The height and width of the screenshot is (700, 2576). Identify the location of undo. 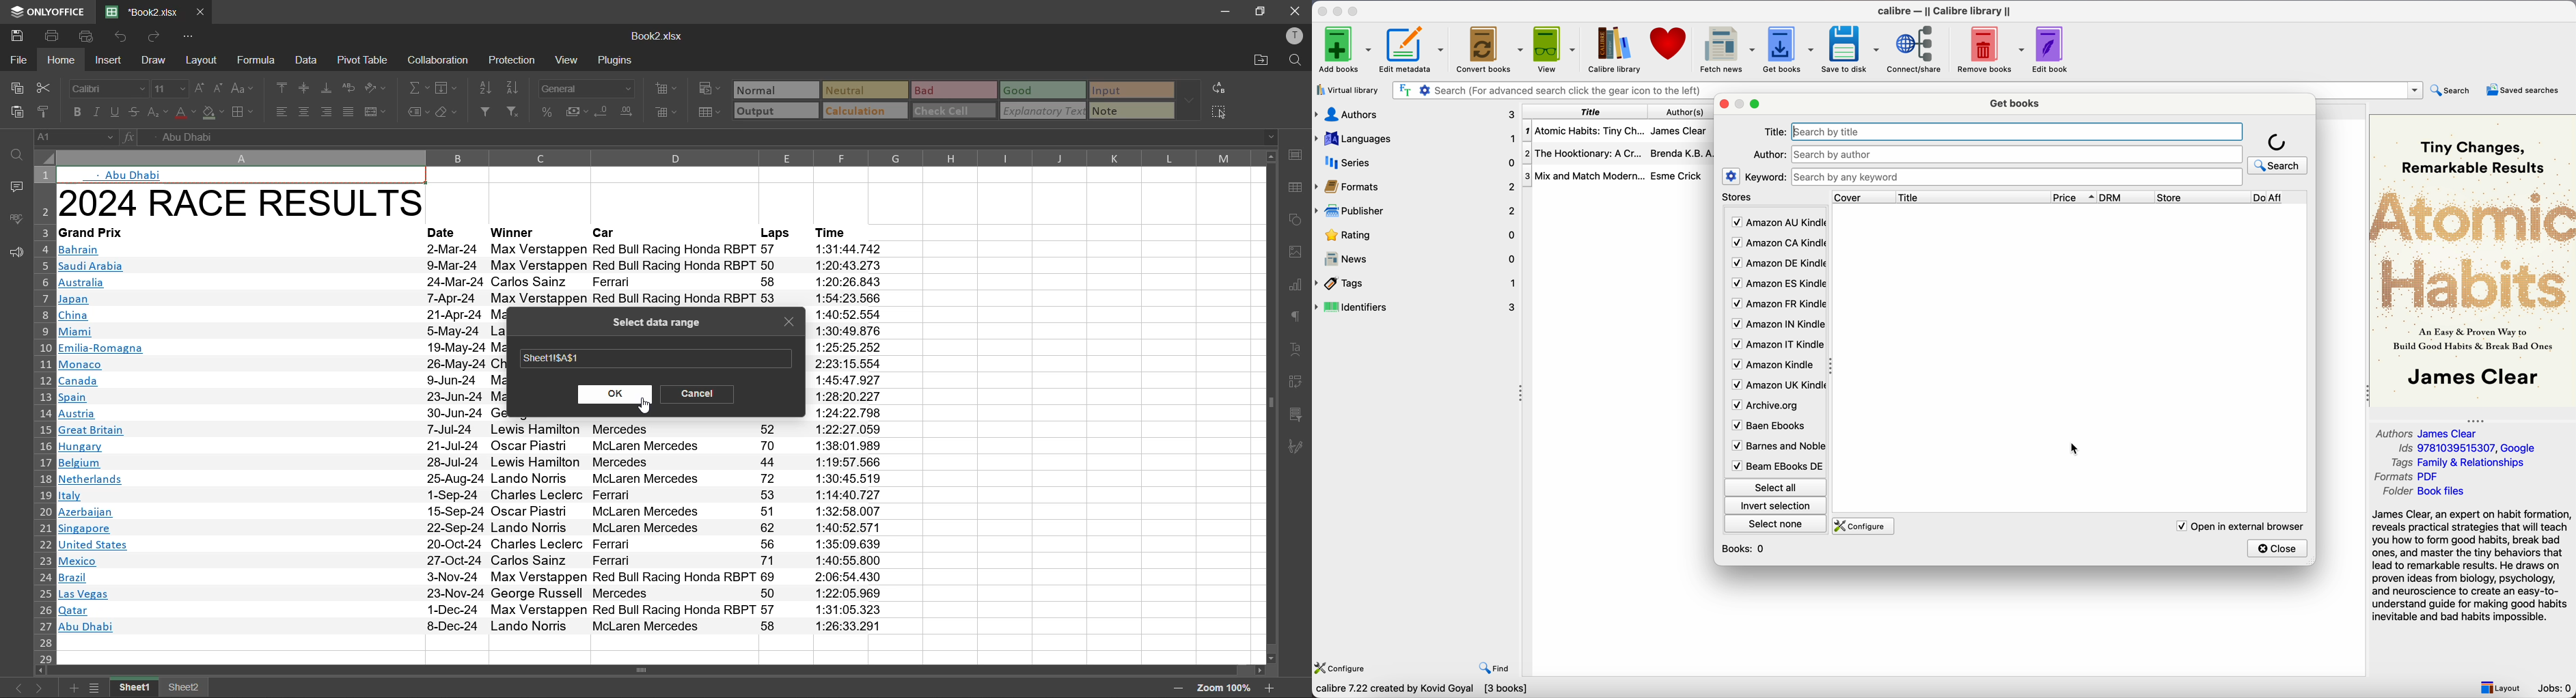
(121, 36).